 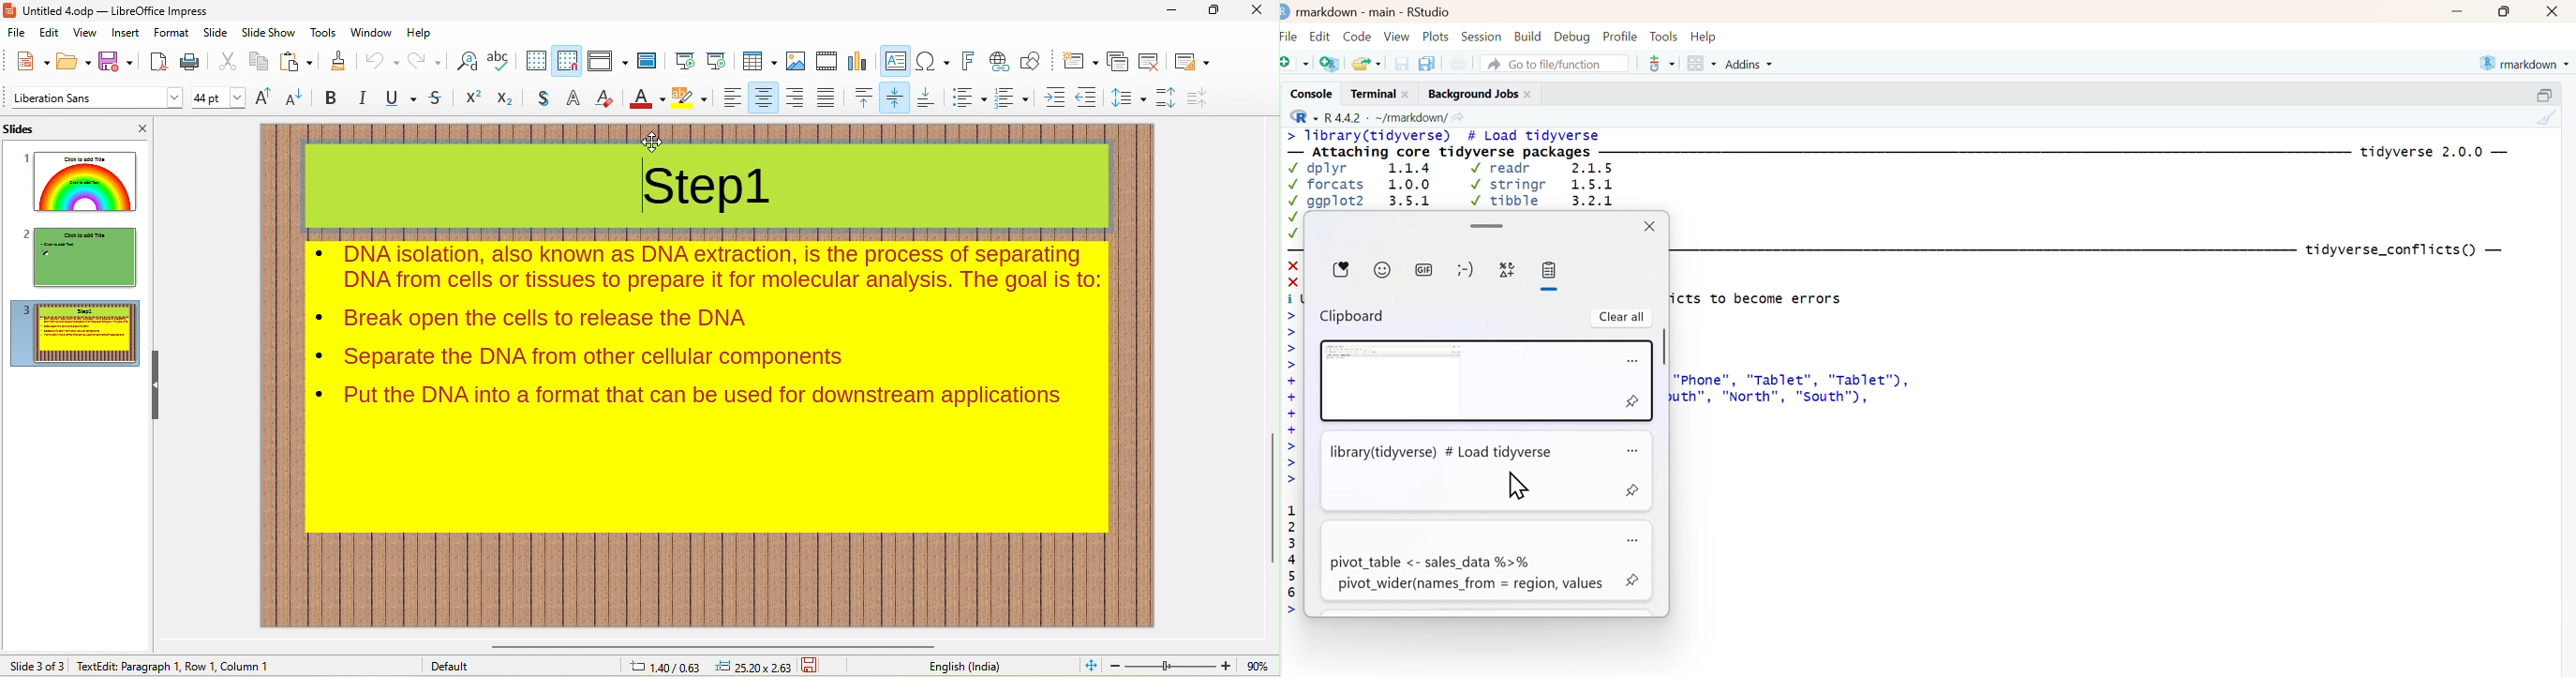 What do you see at coordinates (1634, 492) in the screenshot?
I see `pin` at bounding box center [1634, 492].